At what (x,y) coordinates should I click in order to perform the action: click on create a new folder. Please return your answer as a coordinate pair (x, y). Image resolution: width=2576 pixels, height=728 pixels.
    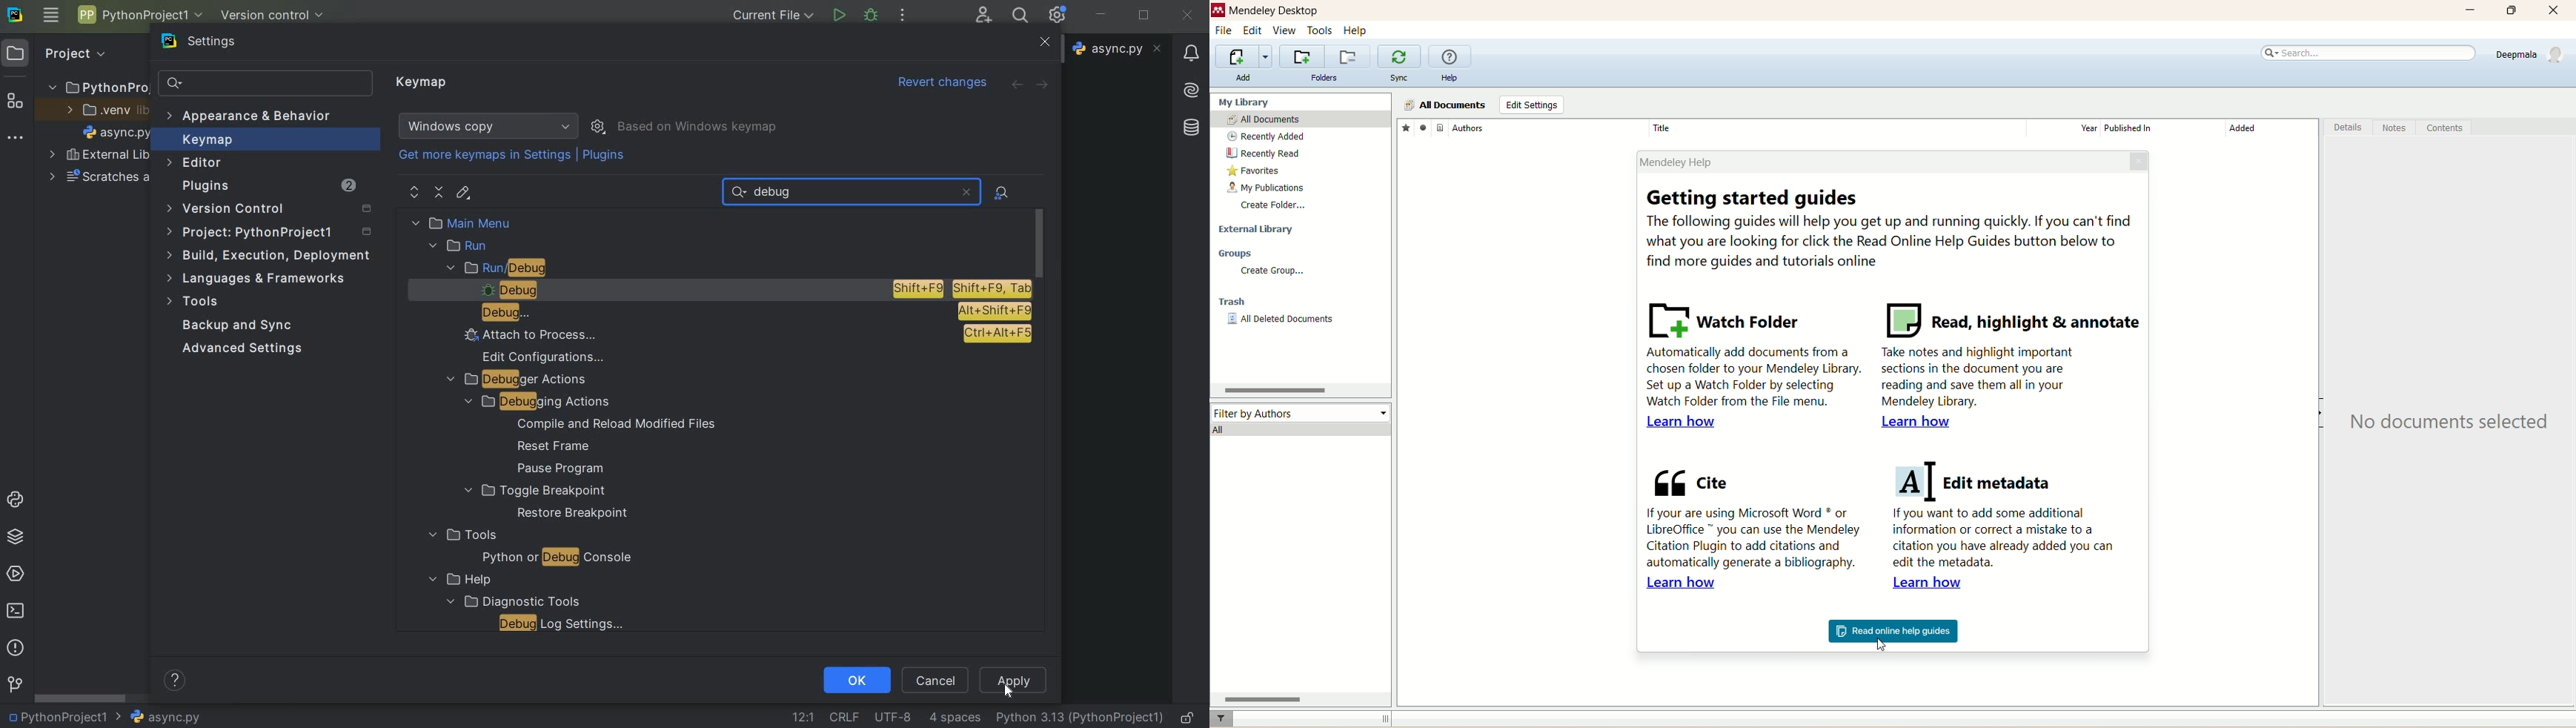
    Looking at the image, I should click on (1301, 56).